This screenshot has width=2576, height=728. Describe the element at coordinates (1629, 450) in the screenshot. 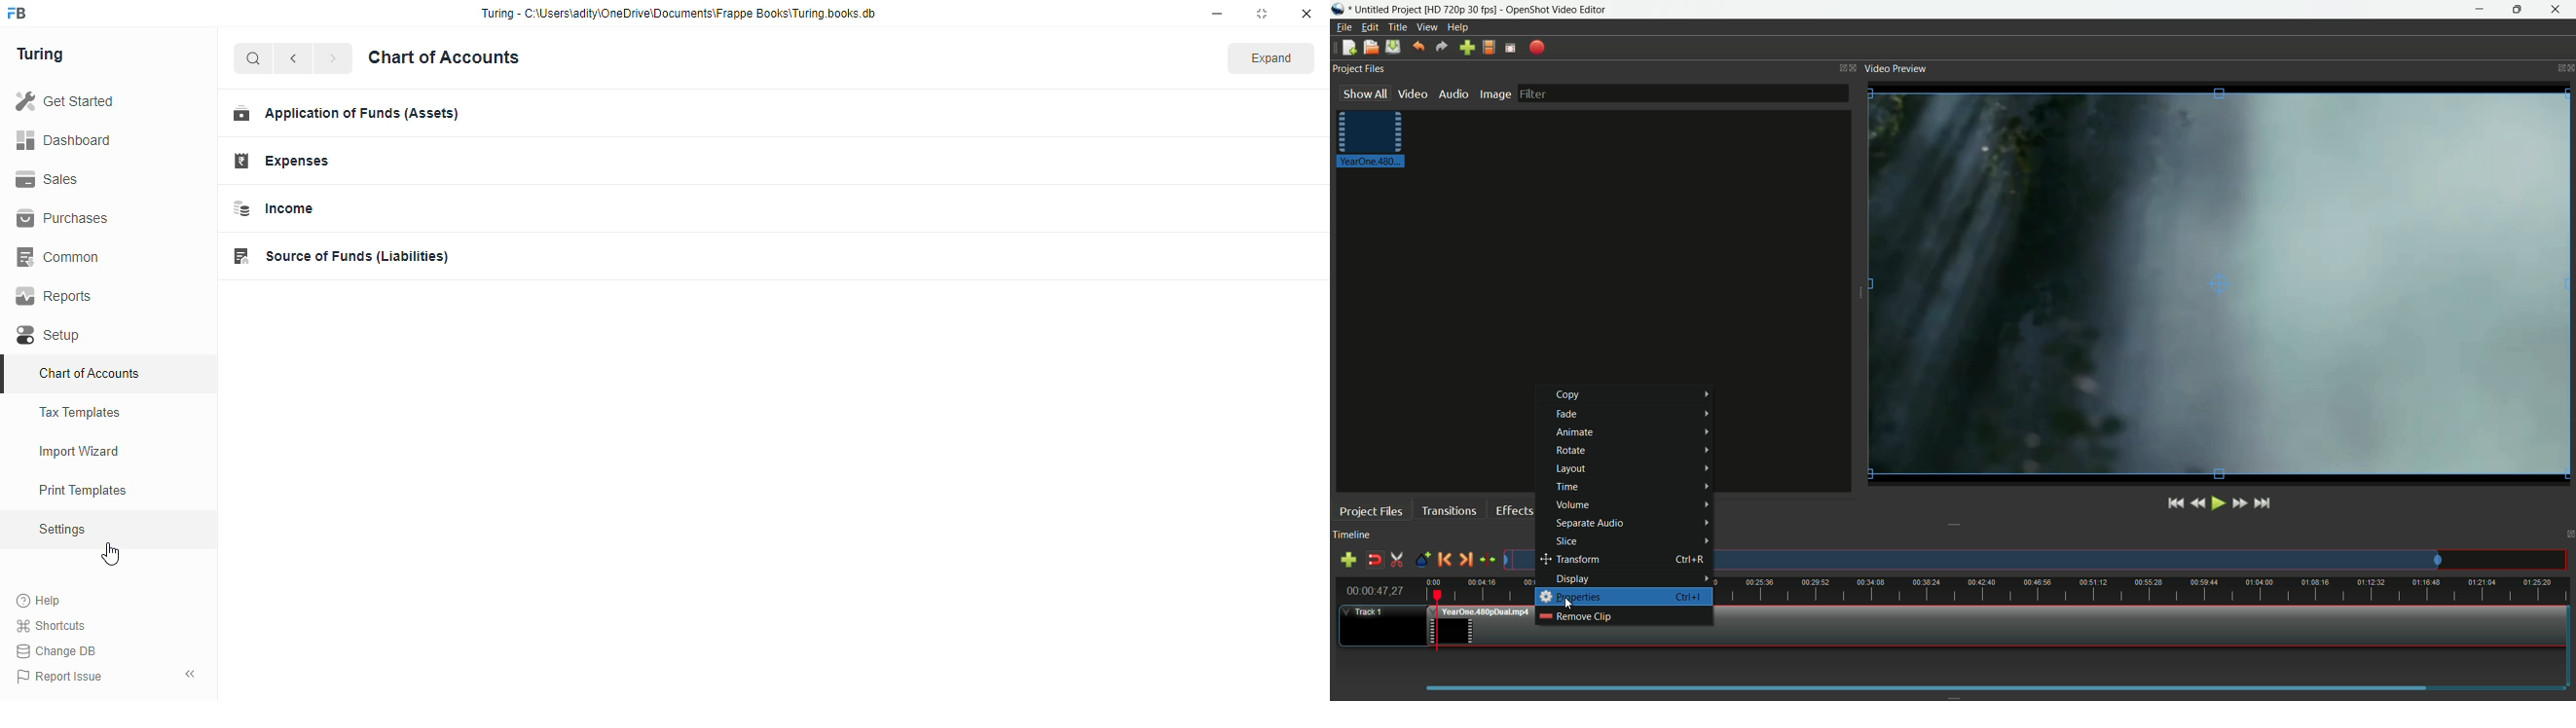

I see `rotate` at that location.